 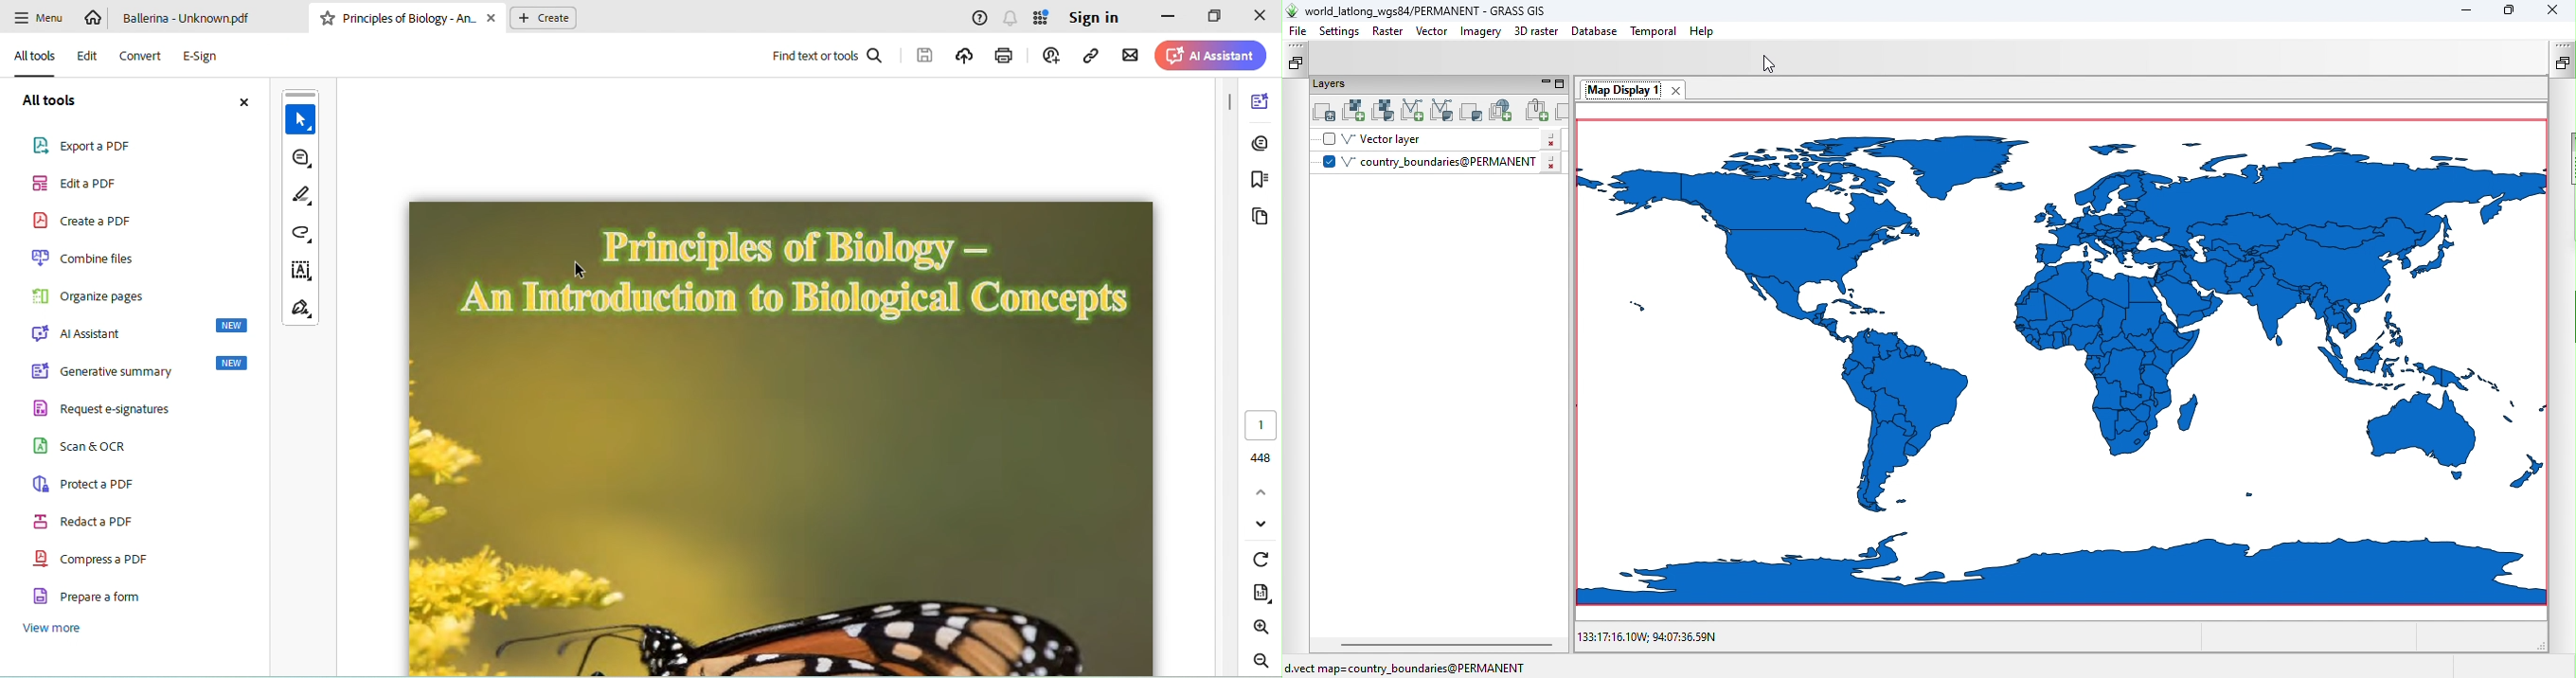 What do you see at coordinates (1096, 56) in the screenshot?
I see `get a link to this document to share with others` at bounding box center [1096, 56].